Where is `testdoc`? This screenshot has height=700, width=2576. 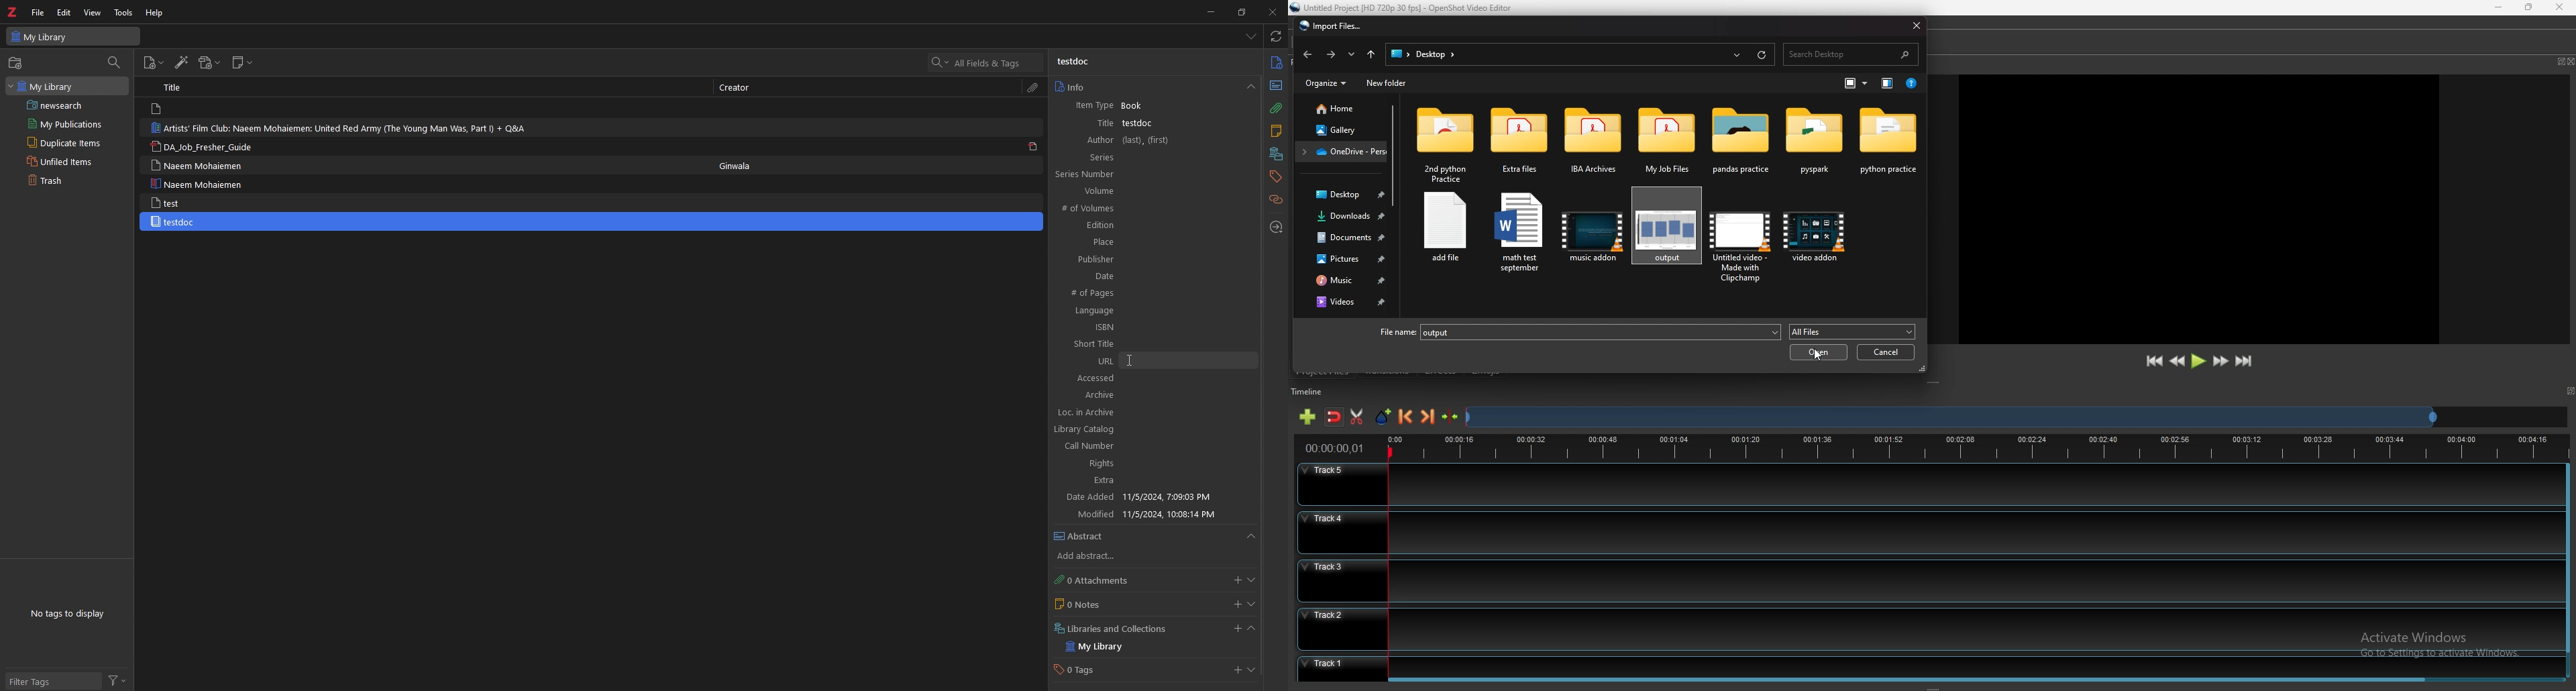 testdoc is located at coordinates (1142, 124).